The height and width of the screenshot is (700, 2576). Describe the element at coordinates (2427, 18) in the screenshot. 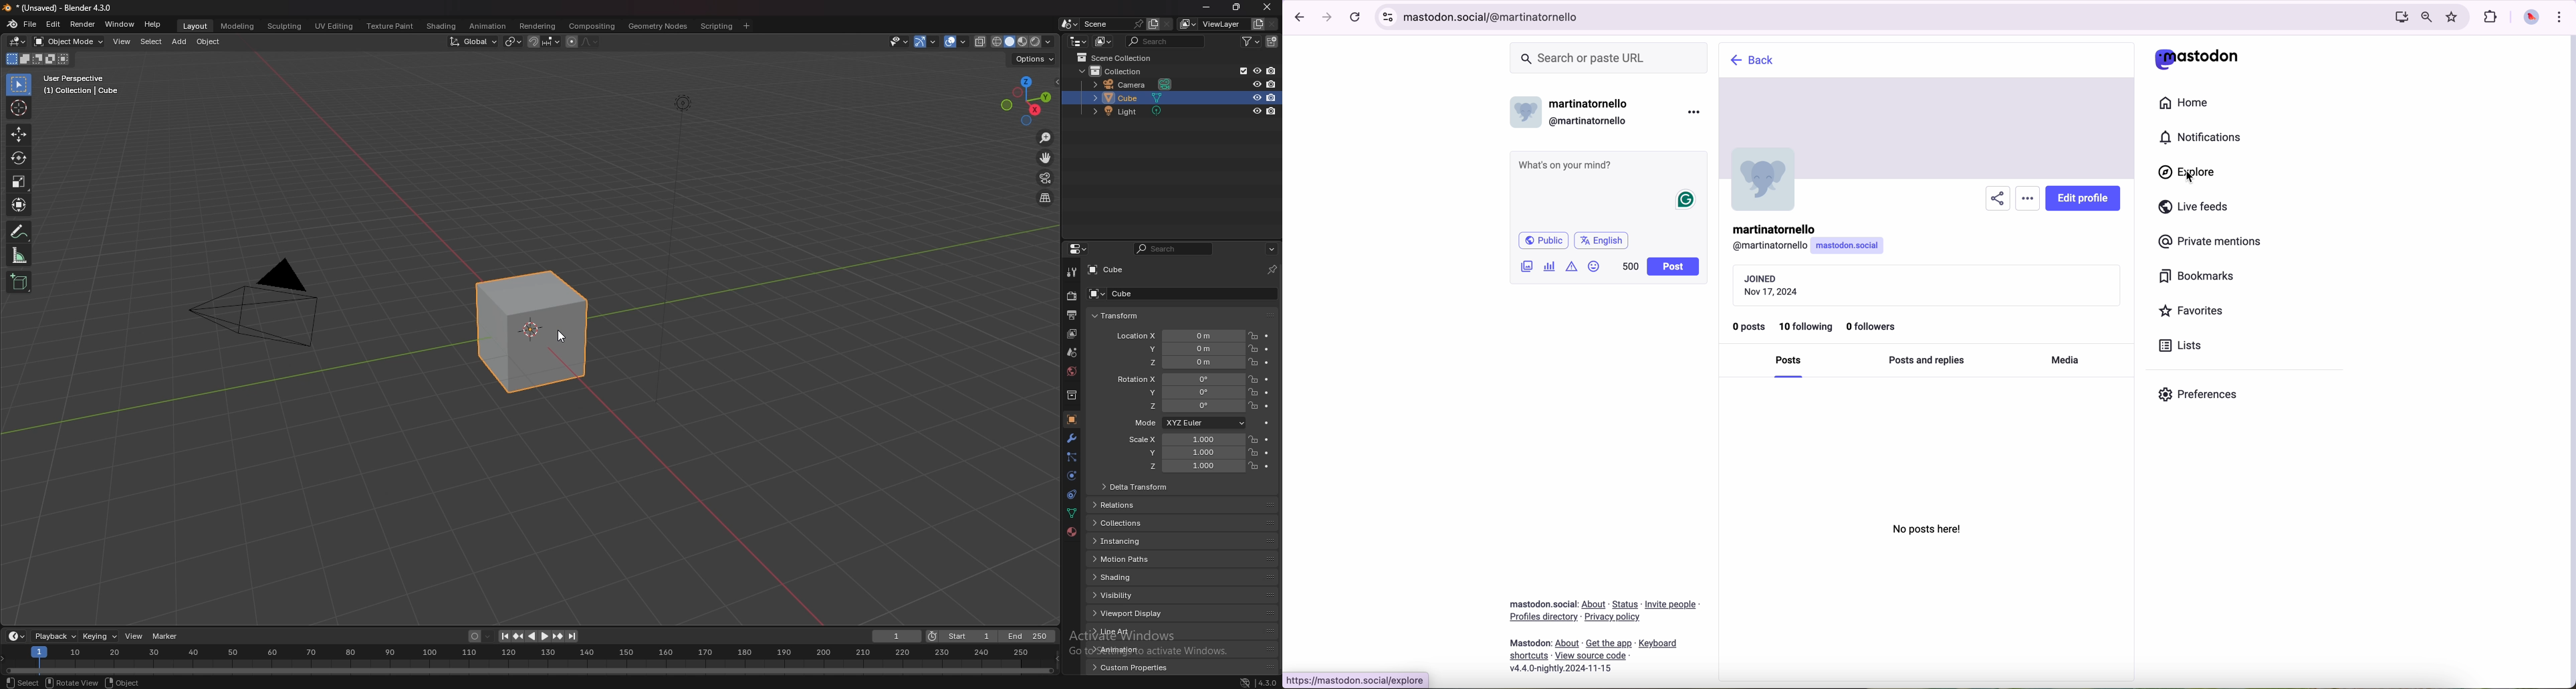

I see `zoom` at that location.